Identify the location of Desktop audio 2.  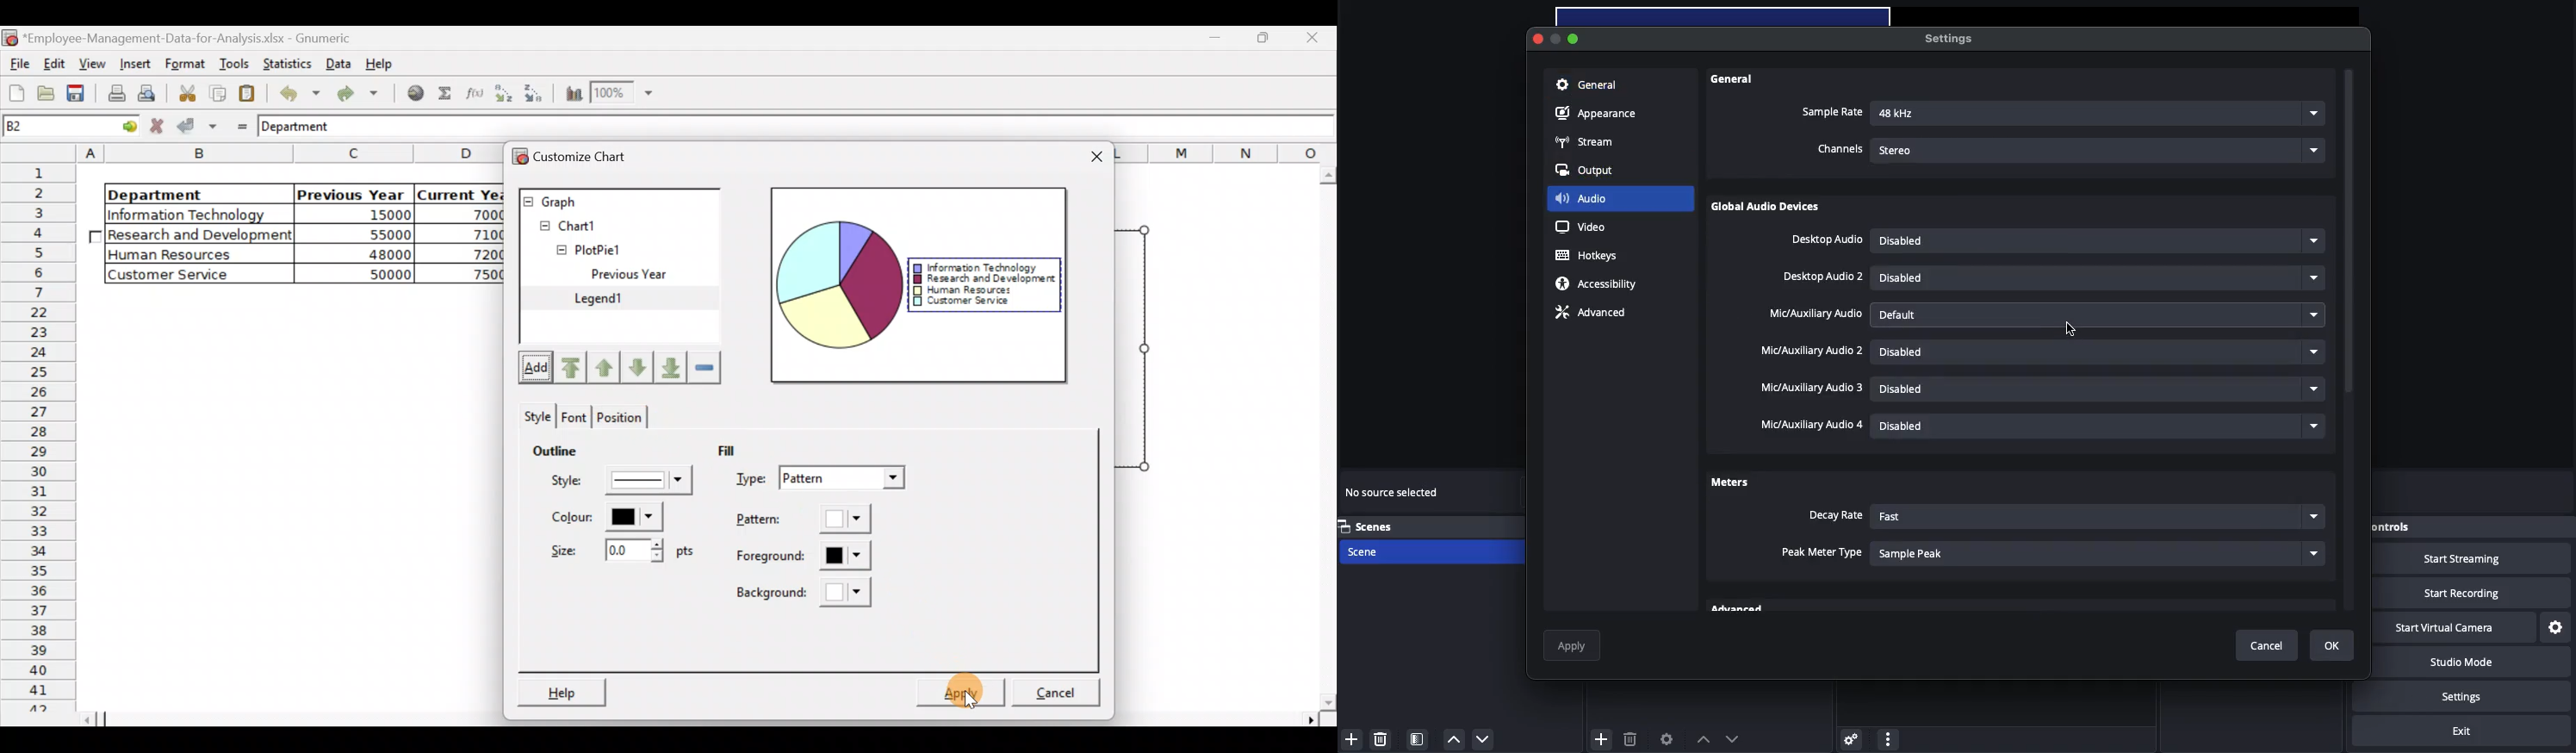
(1824, 277).